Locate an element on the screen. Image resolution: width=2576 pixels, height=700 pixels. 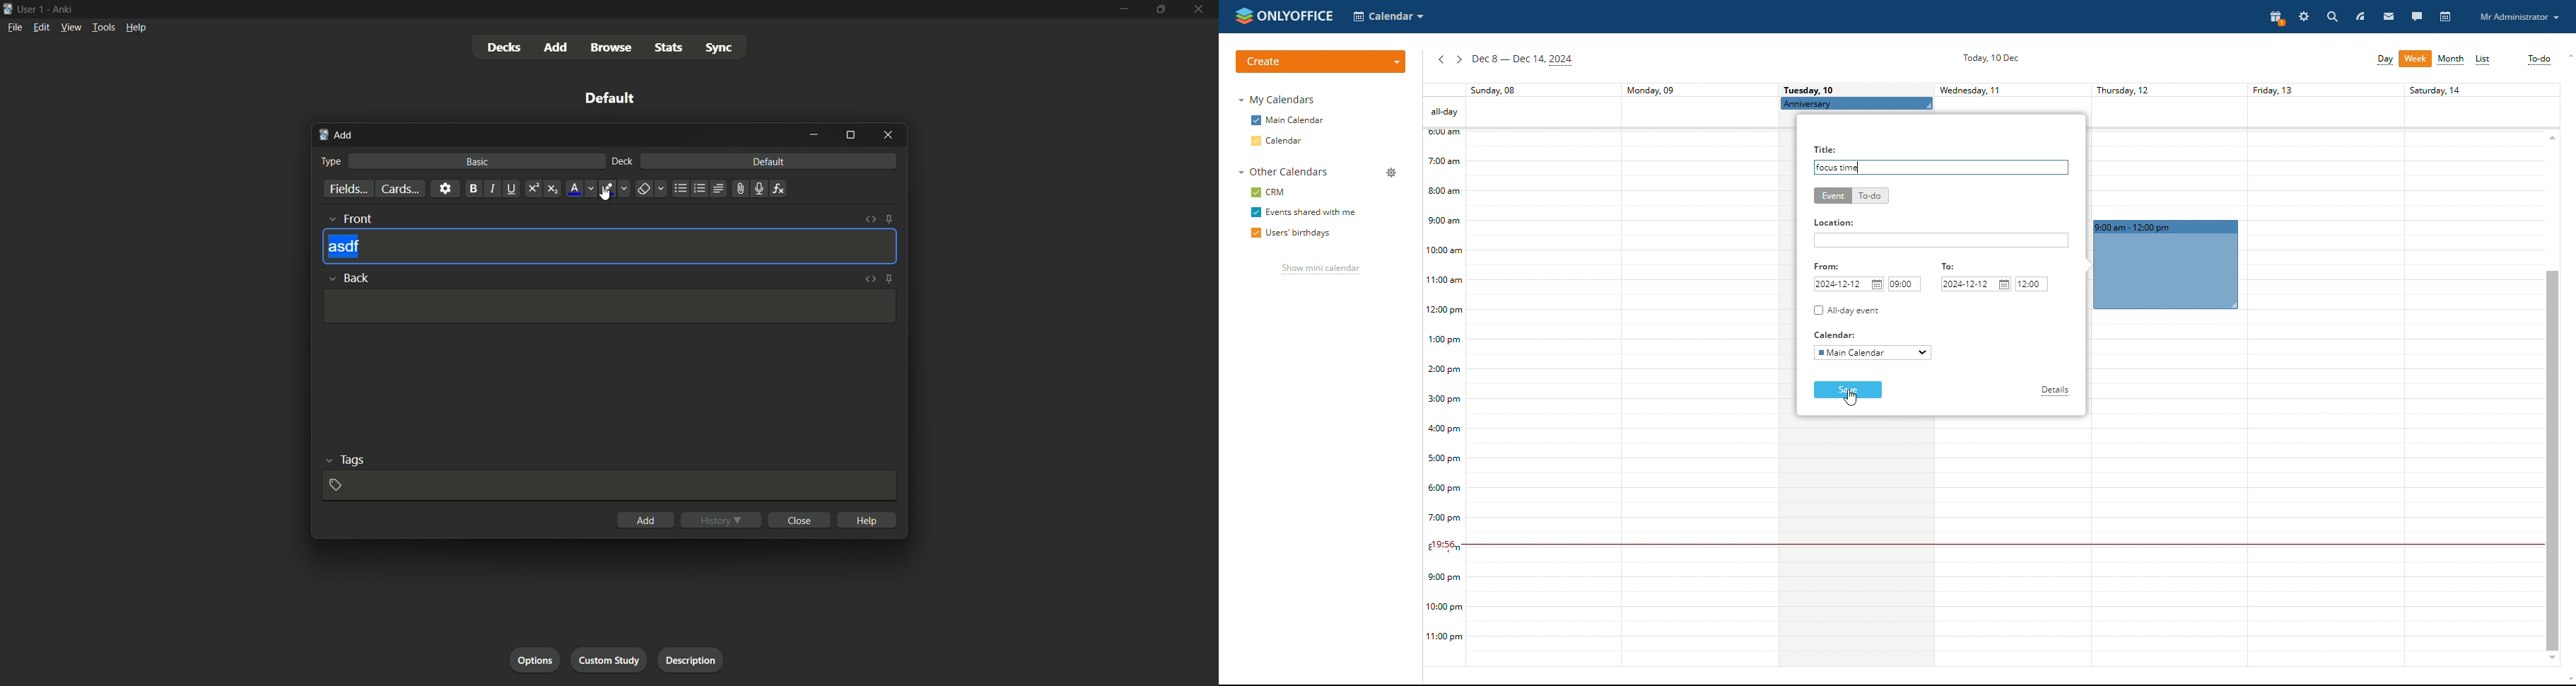
add is located at coordinates (557, 46).